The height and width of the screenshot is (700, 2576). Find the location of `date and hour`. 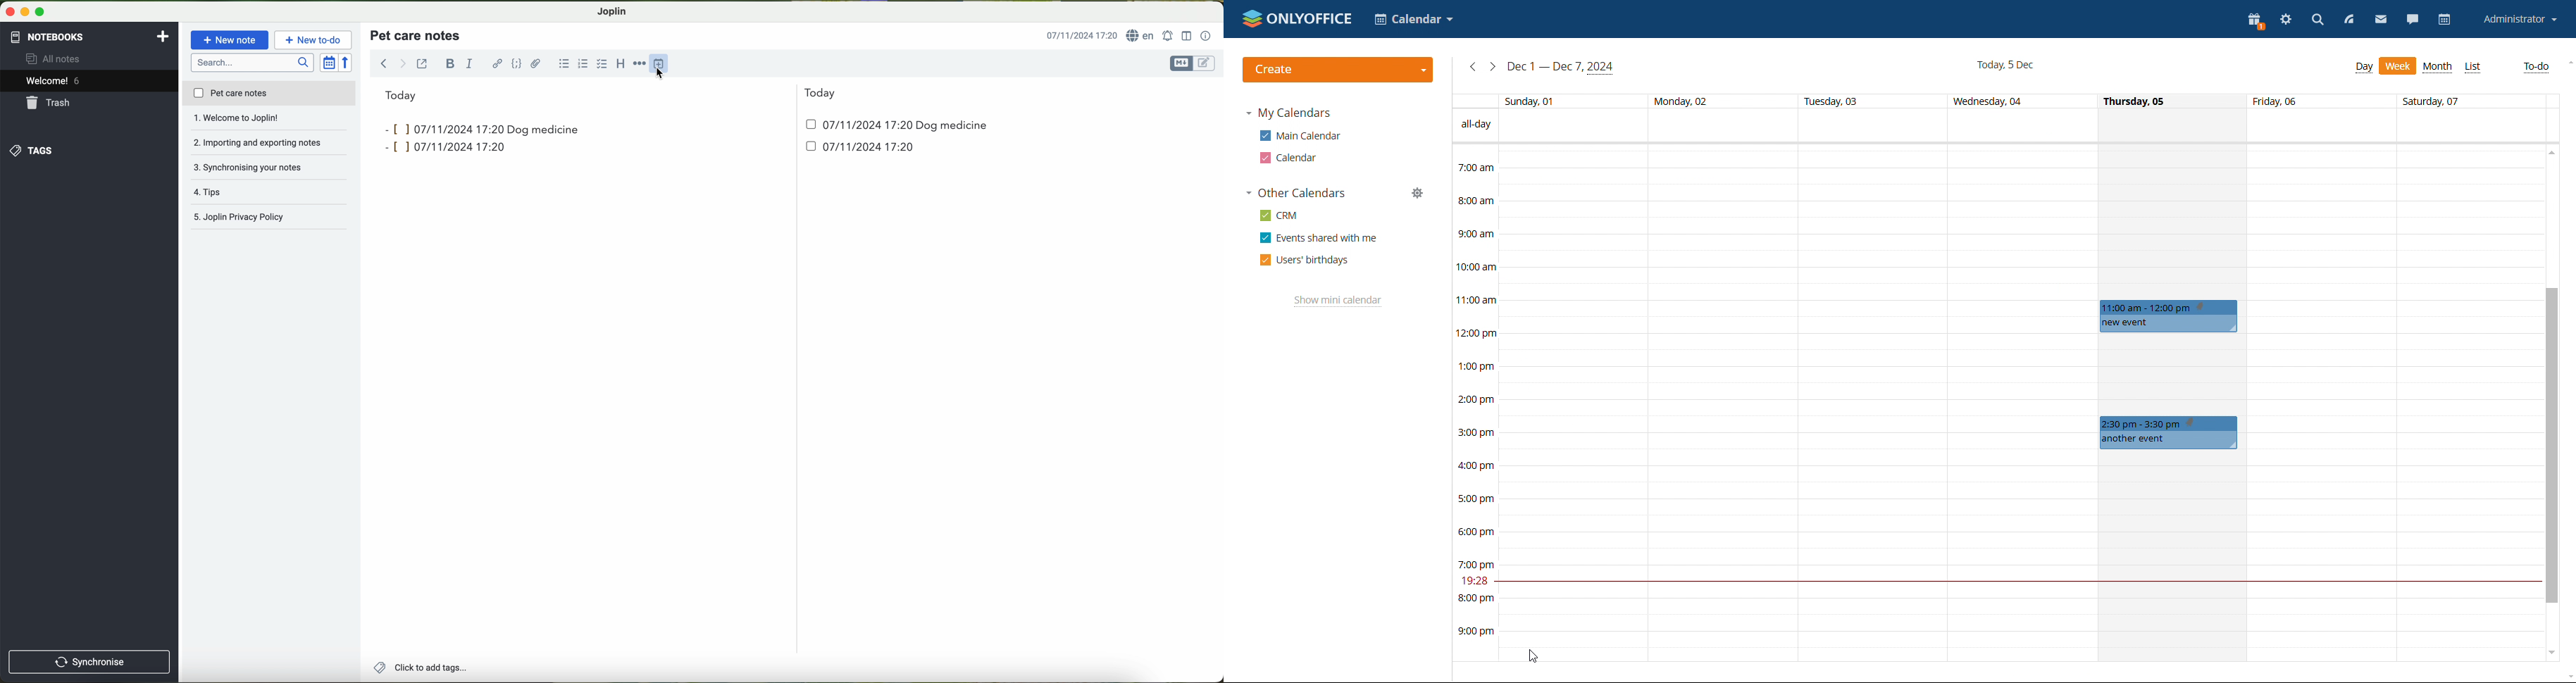

date and hour is located at coordinates (852, 128).